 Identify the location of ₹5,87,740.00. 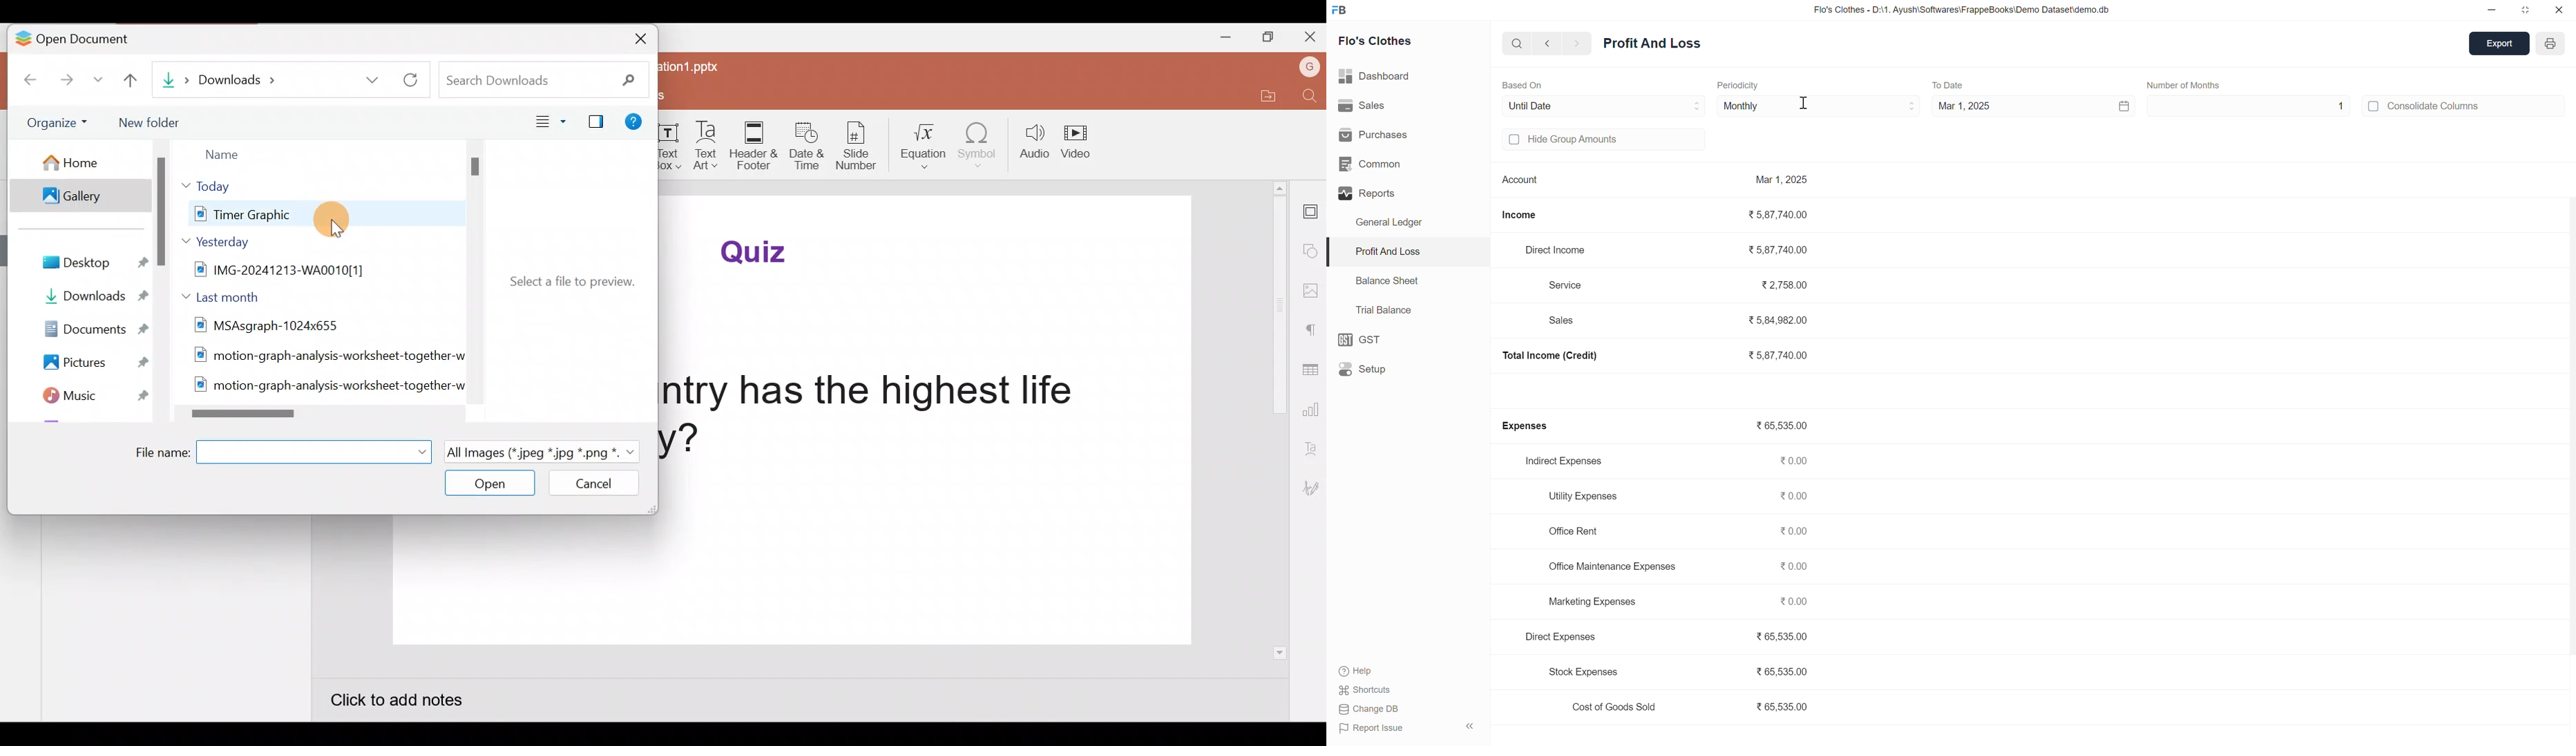
(1786, 250).